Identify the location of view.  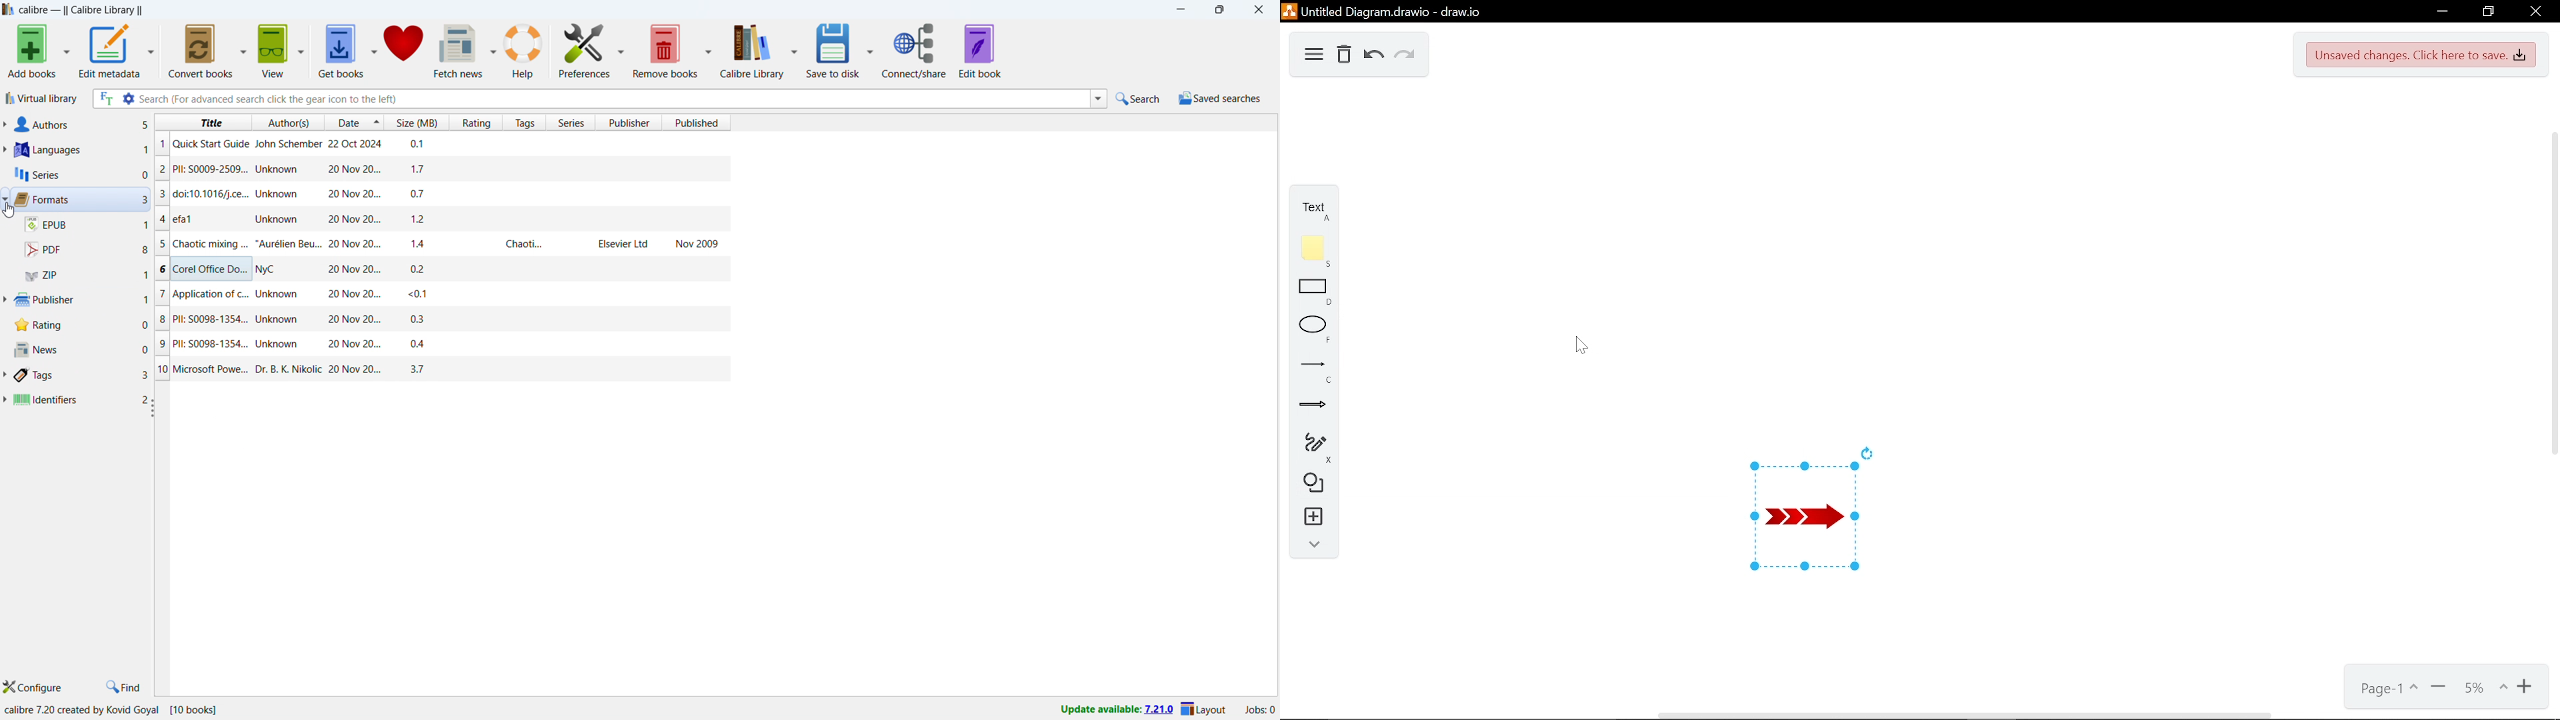
(274, 51).